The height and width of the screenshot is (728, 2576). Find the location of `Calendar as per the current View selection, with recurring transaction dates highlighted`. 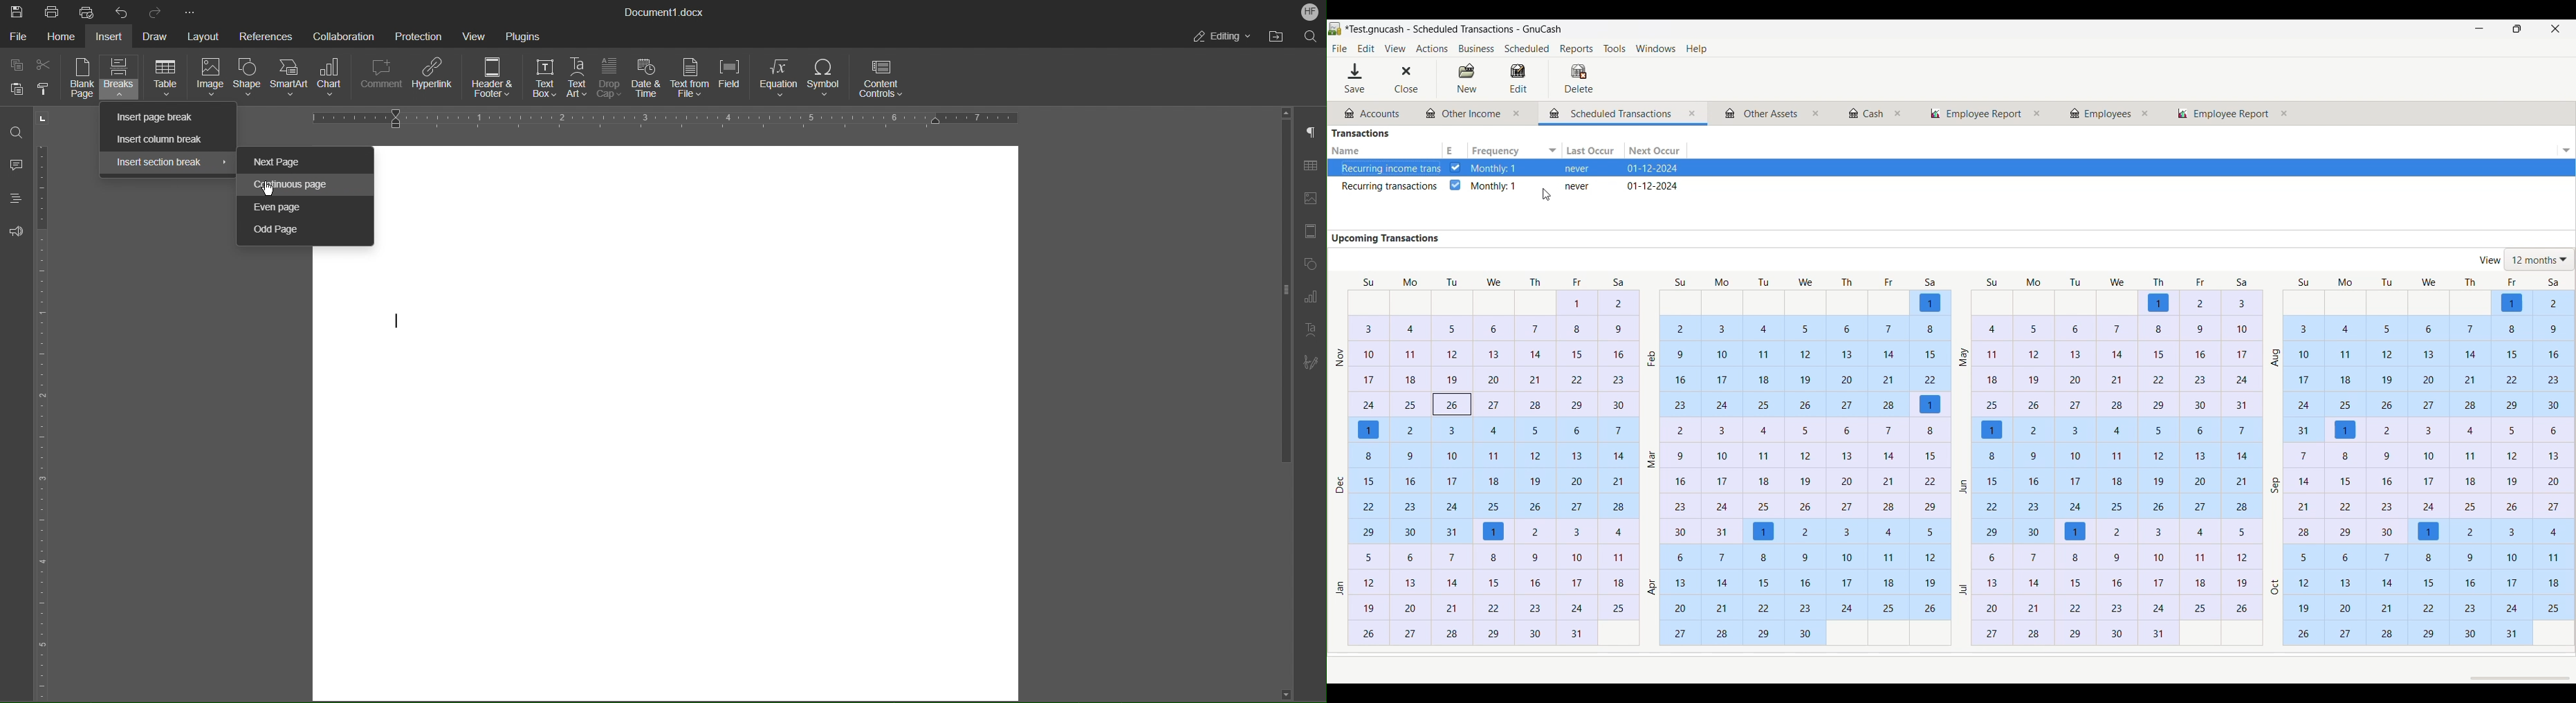

Calendar as per the current View selection, with recurring transaction dates highlighted is located at coordinates (1951, 463).